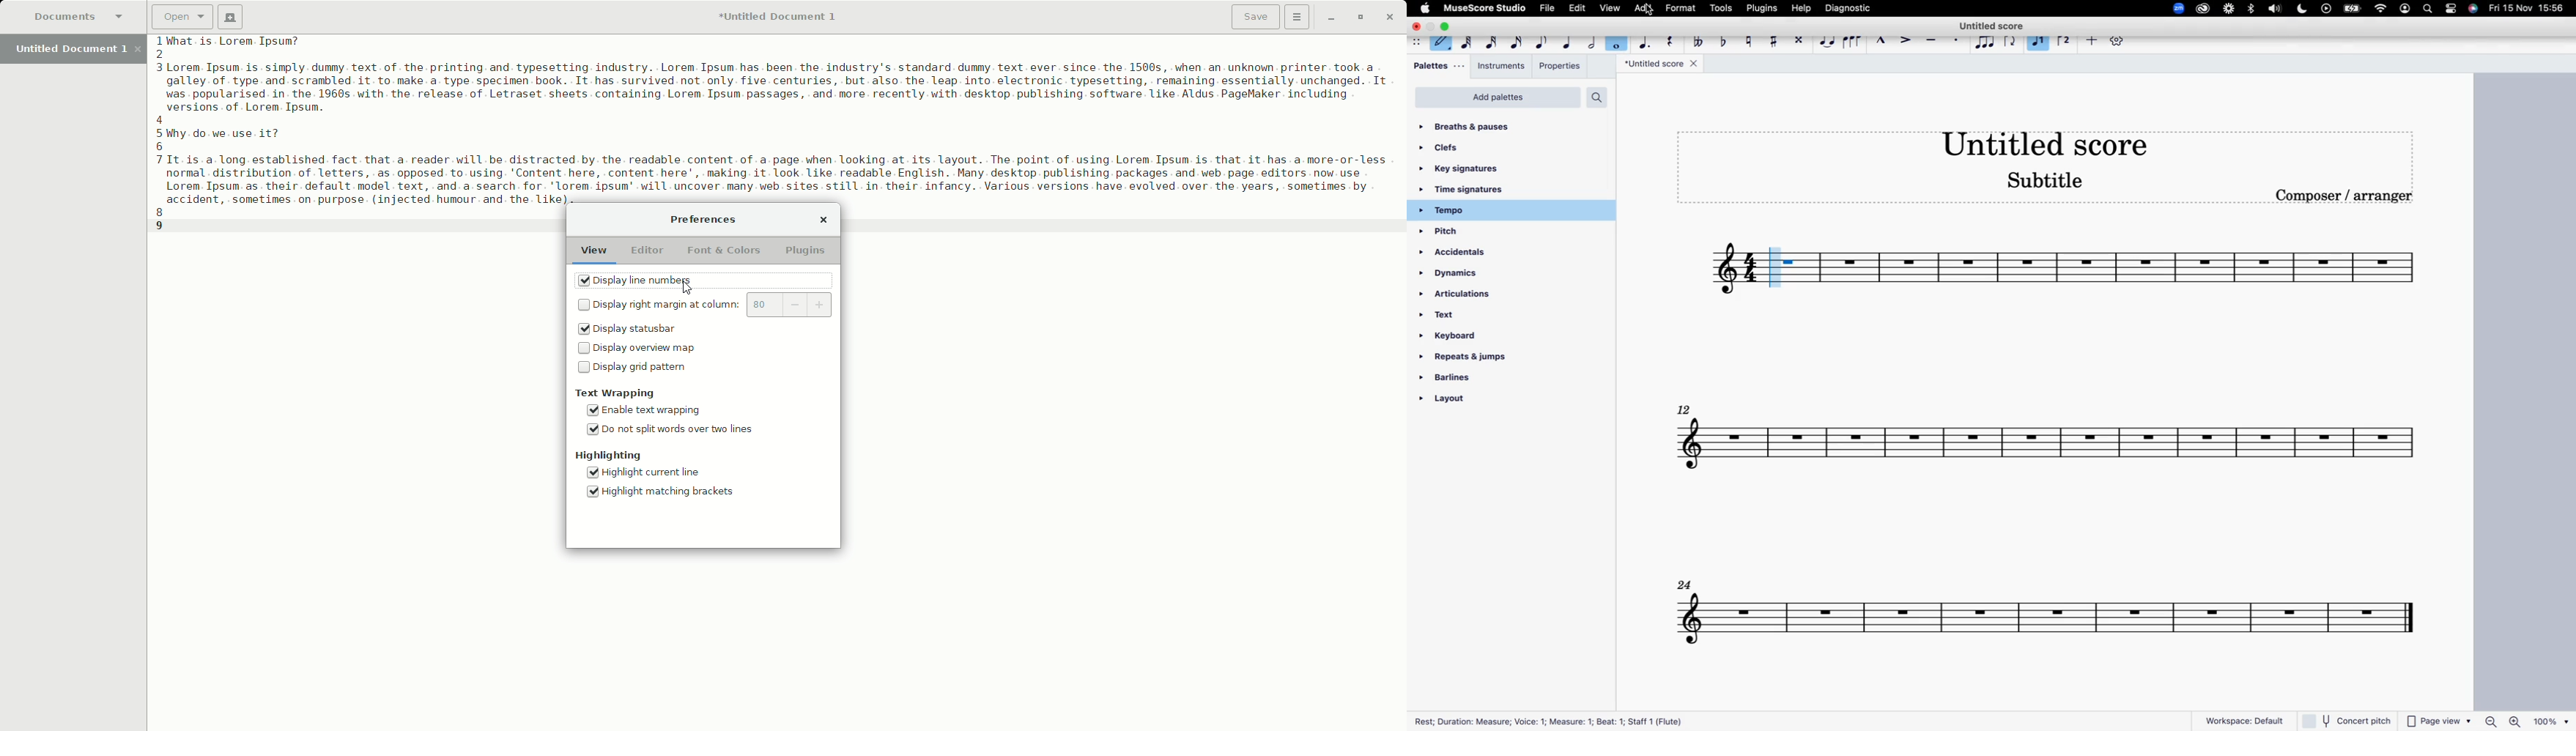 This screenshot has width=2576, height=756. Describe the element at coordinates (1476, 337) in the screenshot. I see `keyboard` at that location.